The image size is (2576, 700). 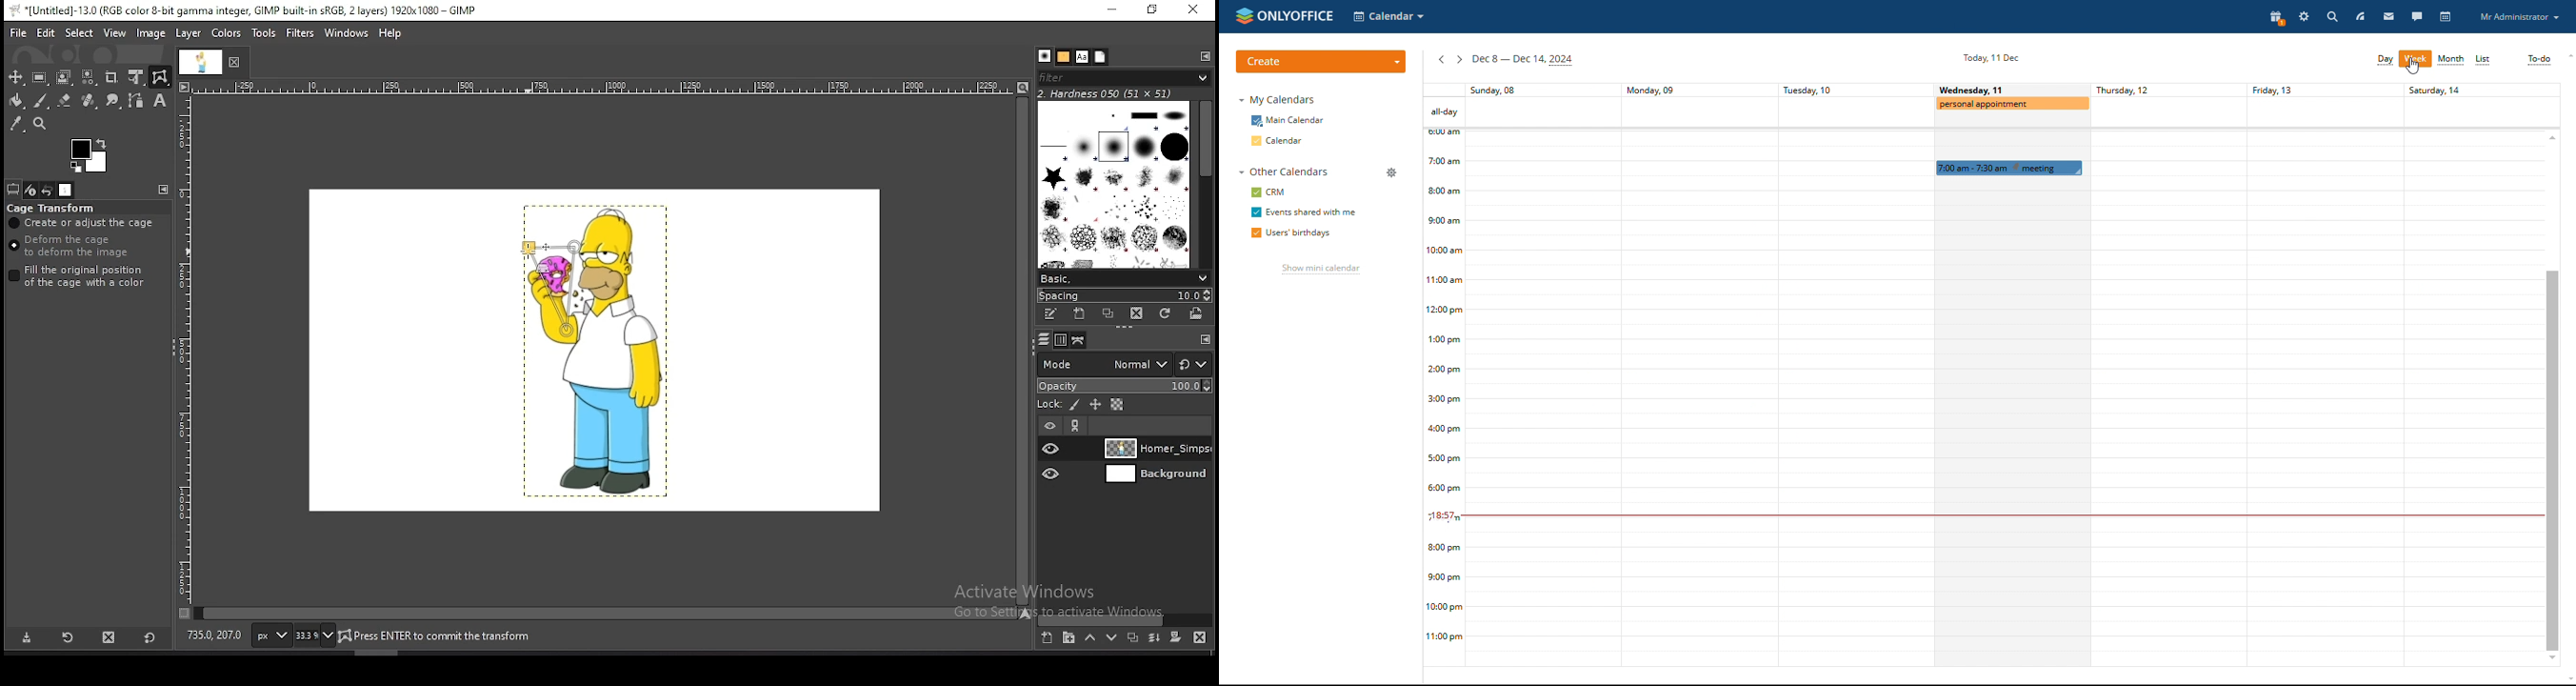 I want to click on edit this brush, so click(x=1053, y=314).